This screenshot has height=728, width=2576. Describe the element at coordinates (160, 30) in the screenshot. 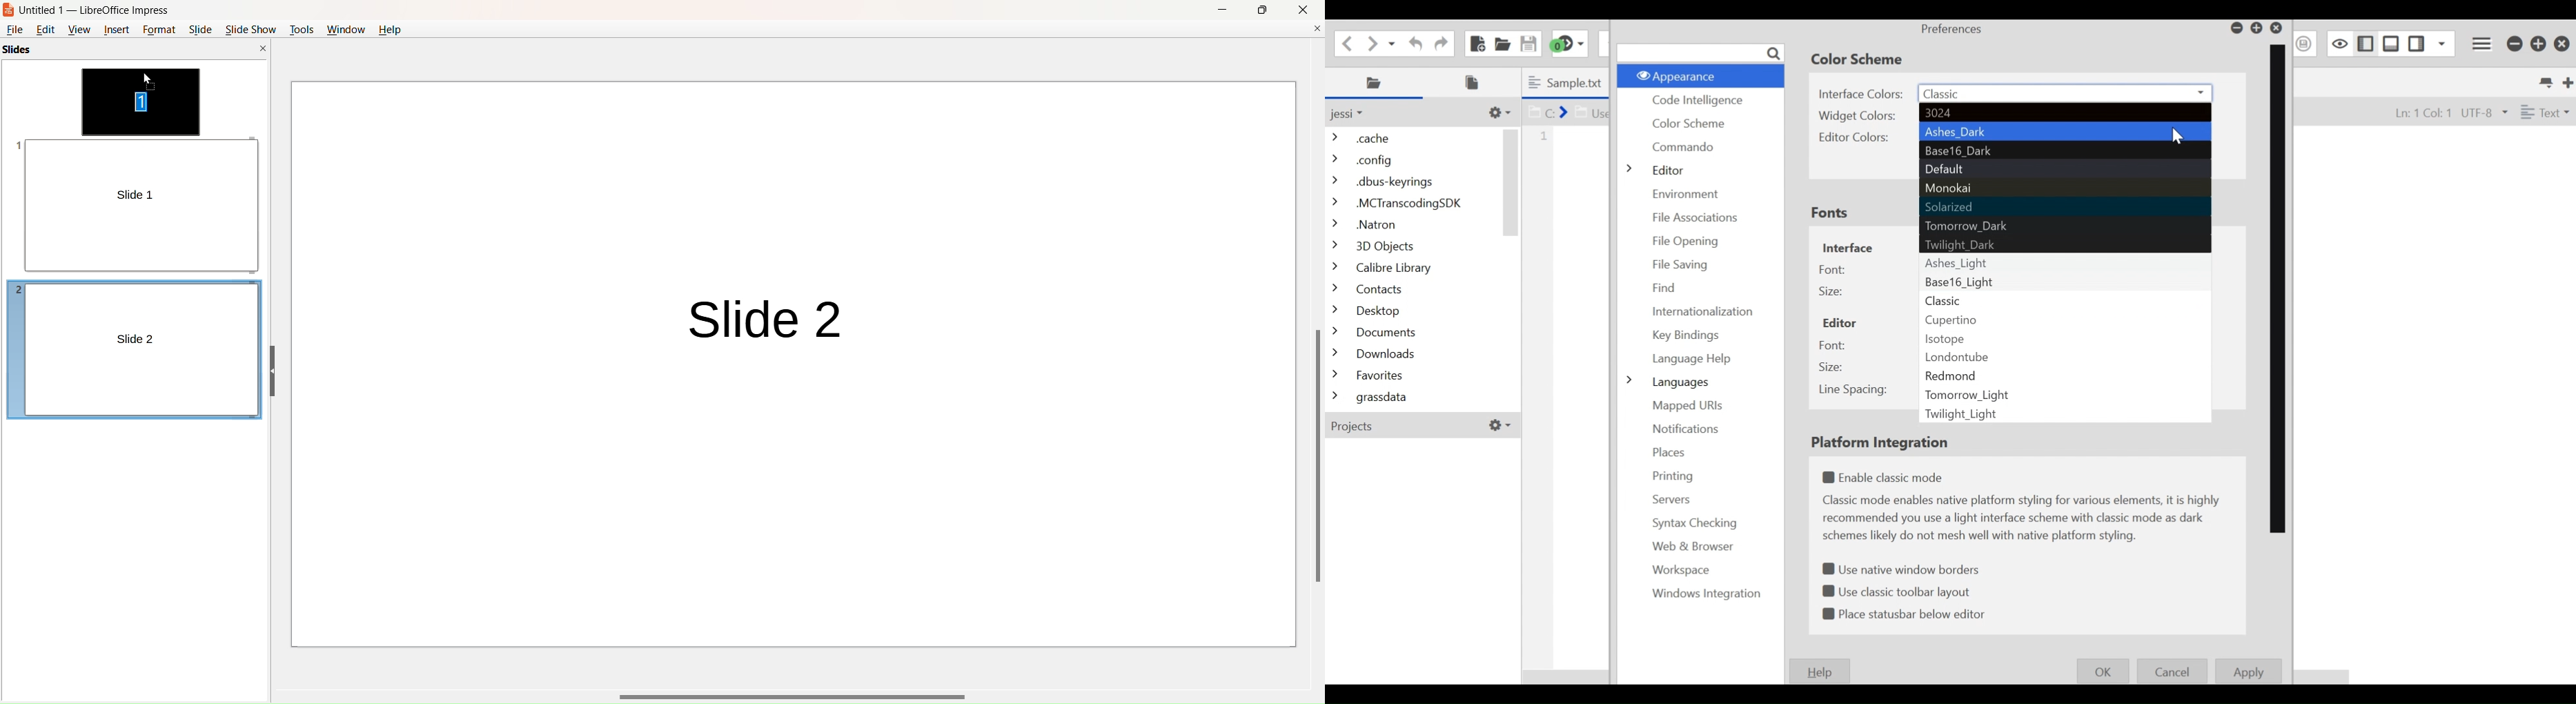

I see `format` at that location.